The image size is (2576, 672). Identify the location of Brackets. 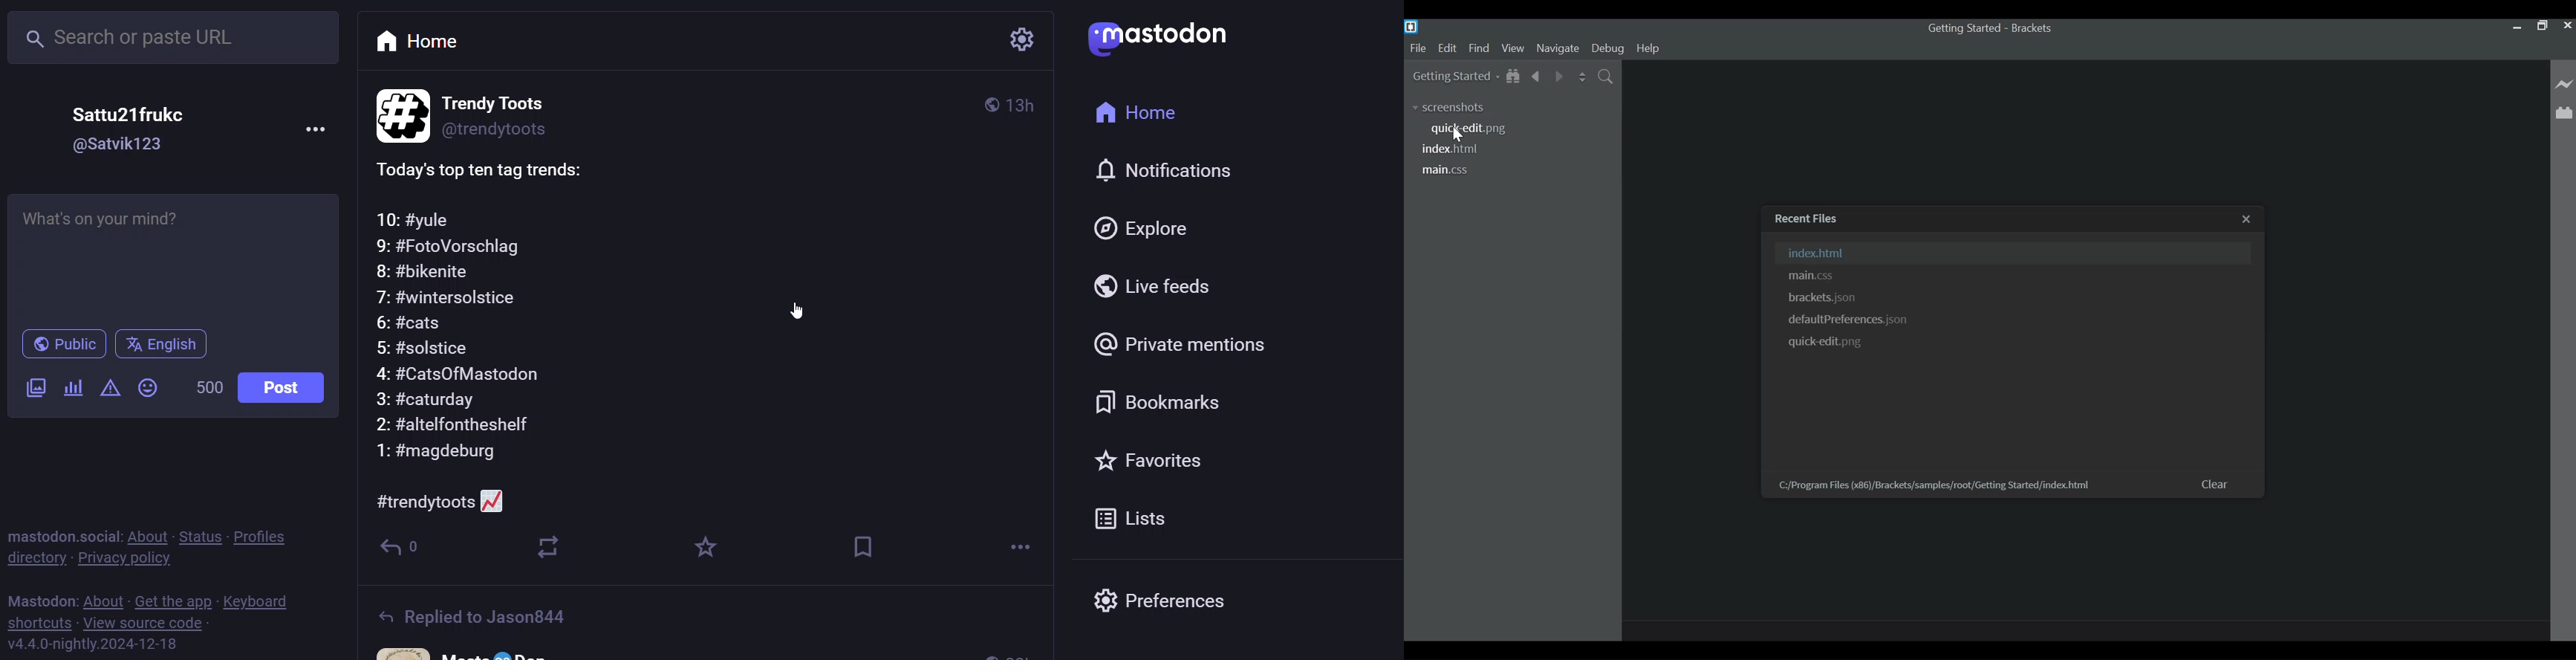
(2035, 28).